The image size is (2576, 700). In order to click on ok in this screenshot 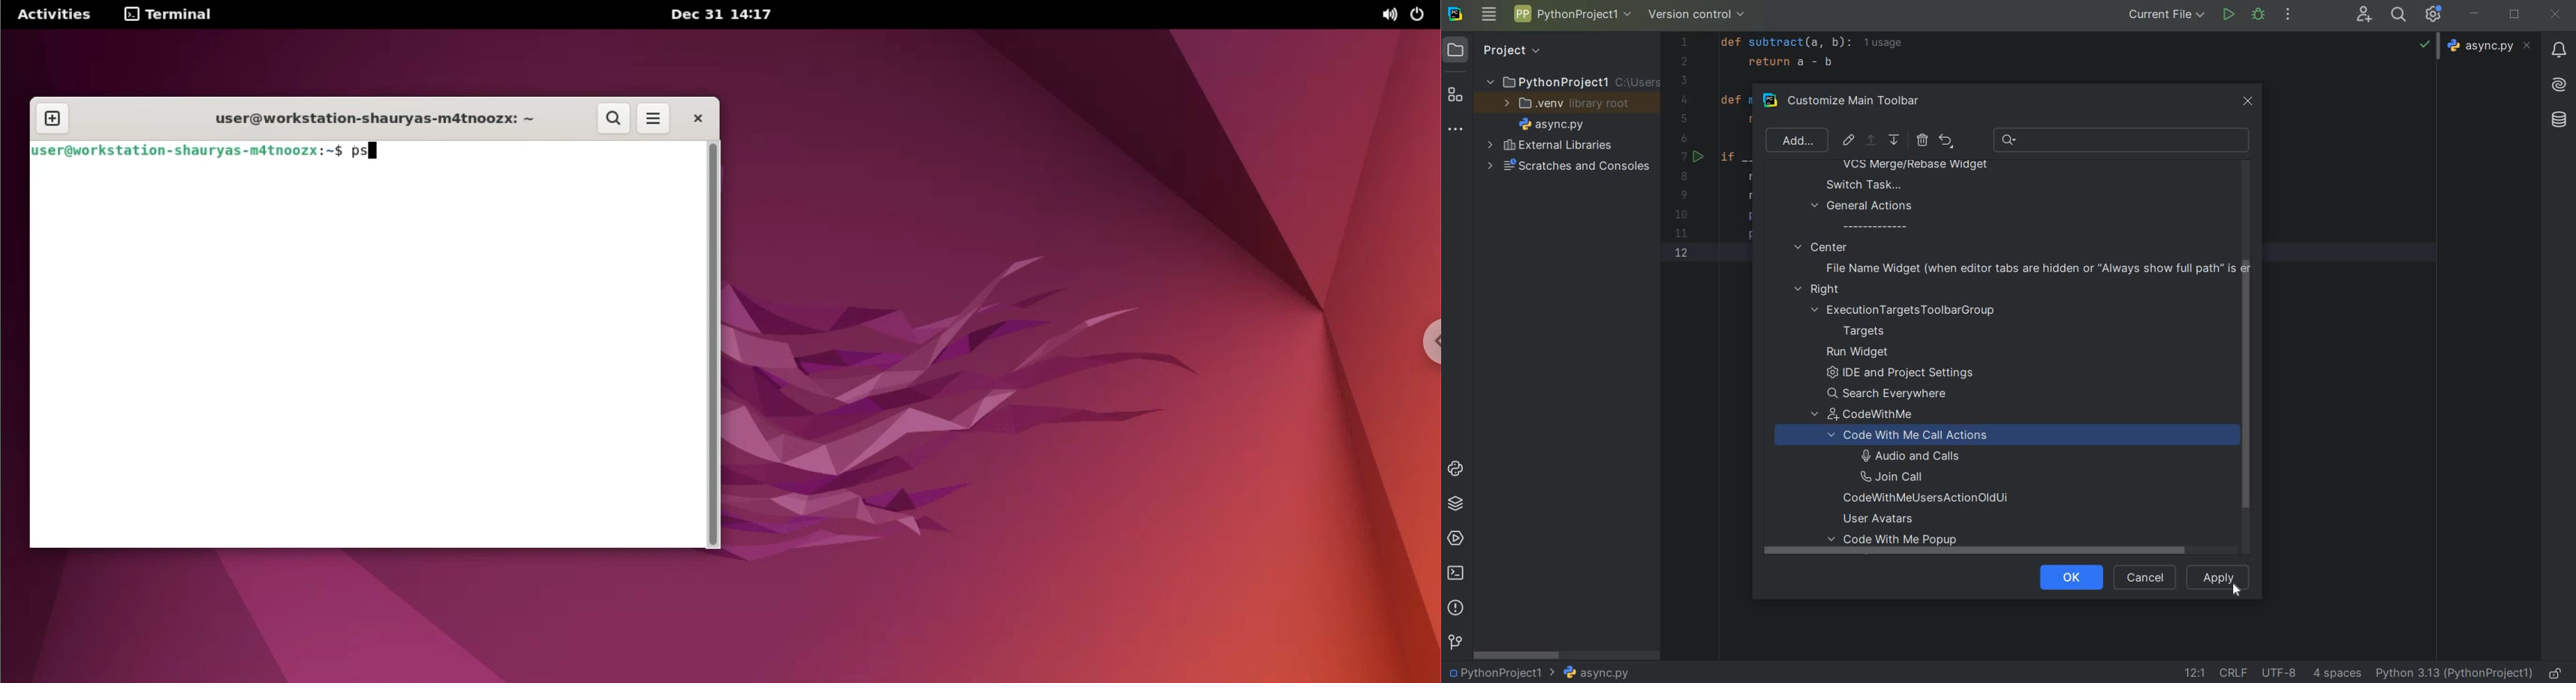, I will do `click(2066, 576)`.